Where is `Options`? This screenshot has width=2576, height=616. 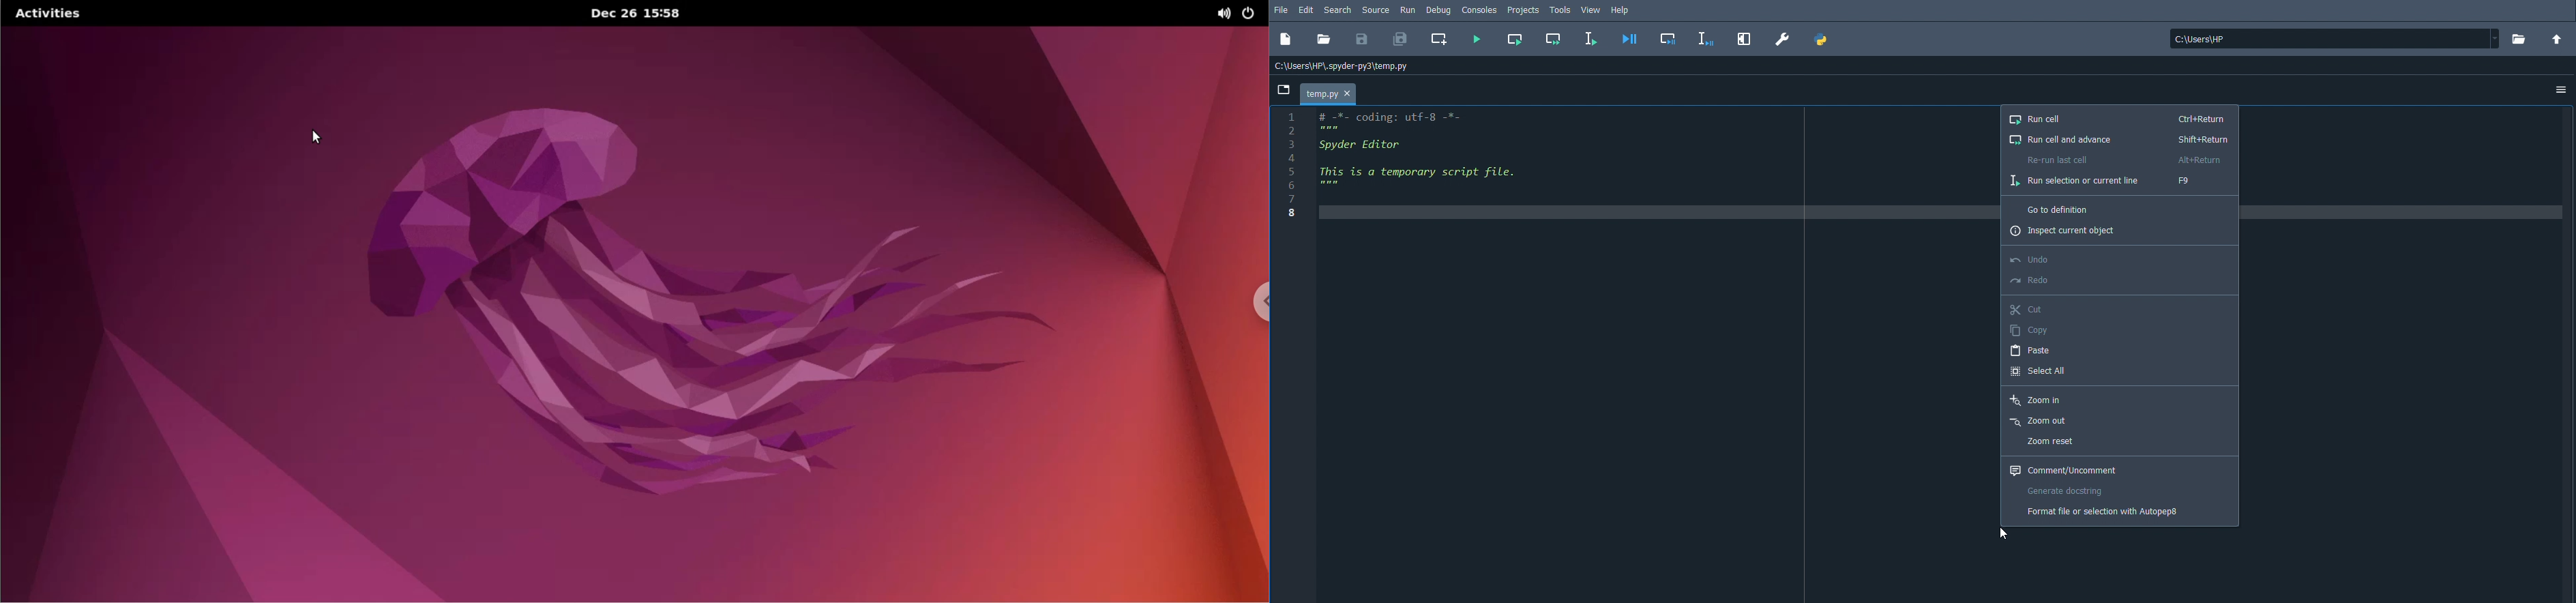
Options is located at coordinates (2560, 91).